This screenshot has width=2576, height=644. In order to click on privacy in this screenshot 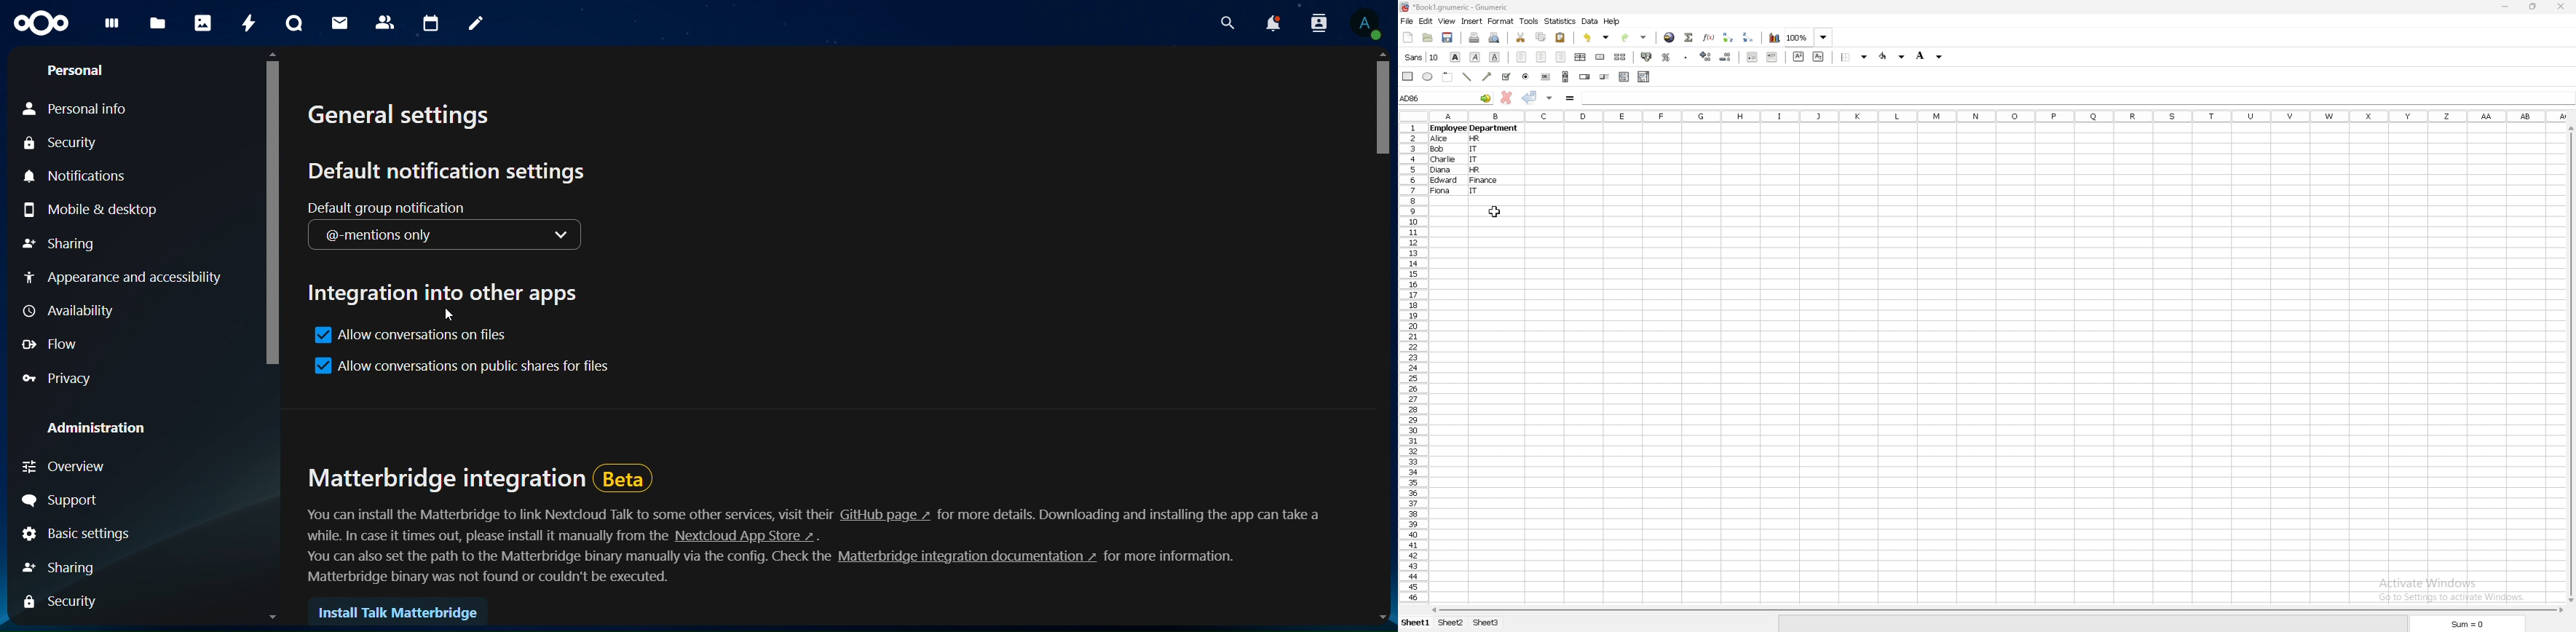, I will do `click(63, 377)`.